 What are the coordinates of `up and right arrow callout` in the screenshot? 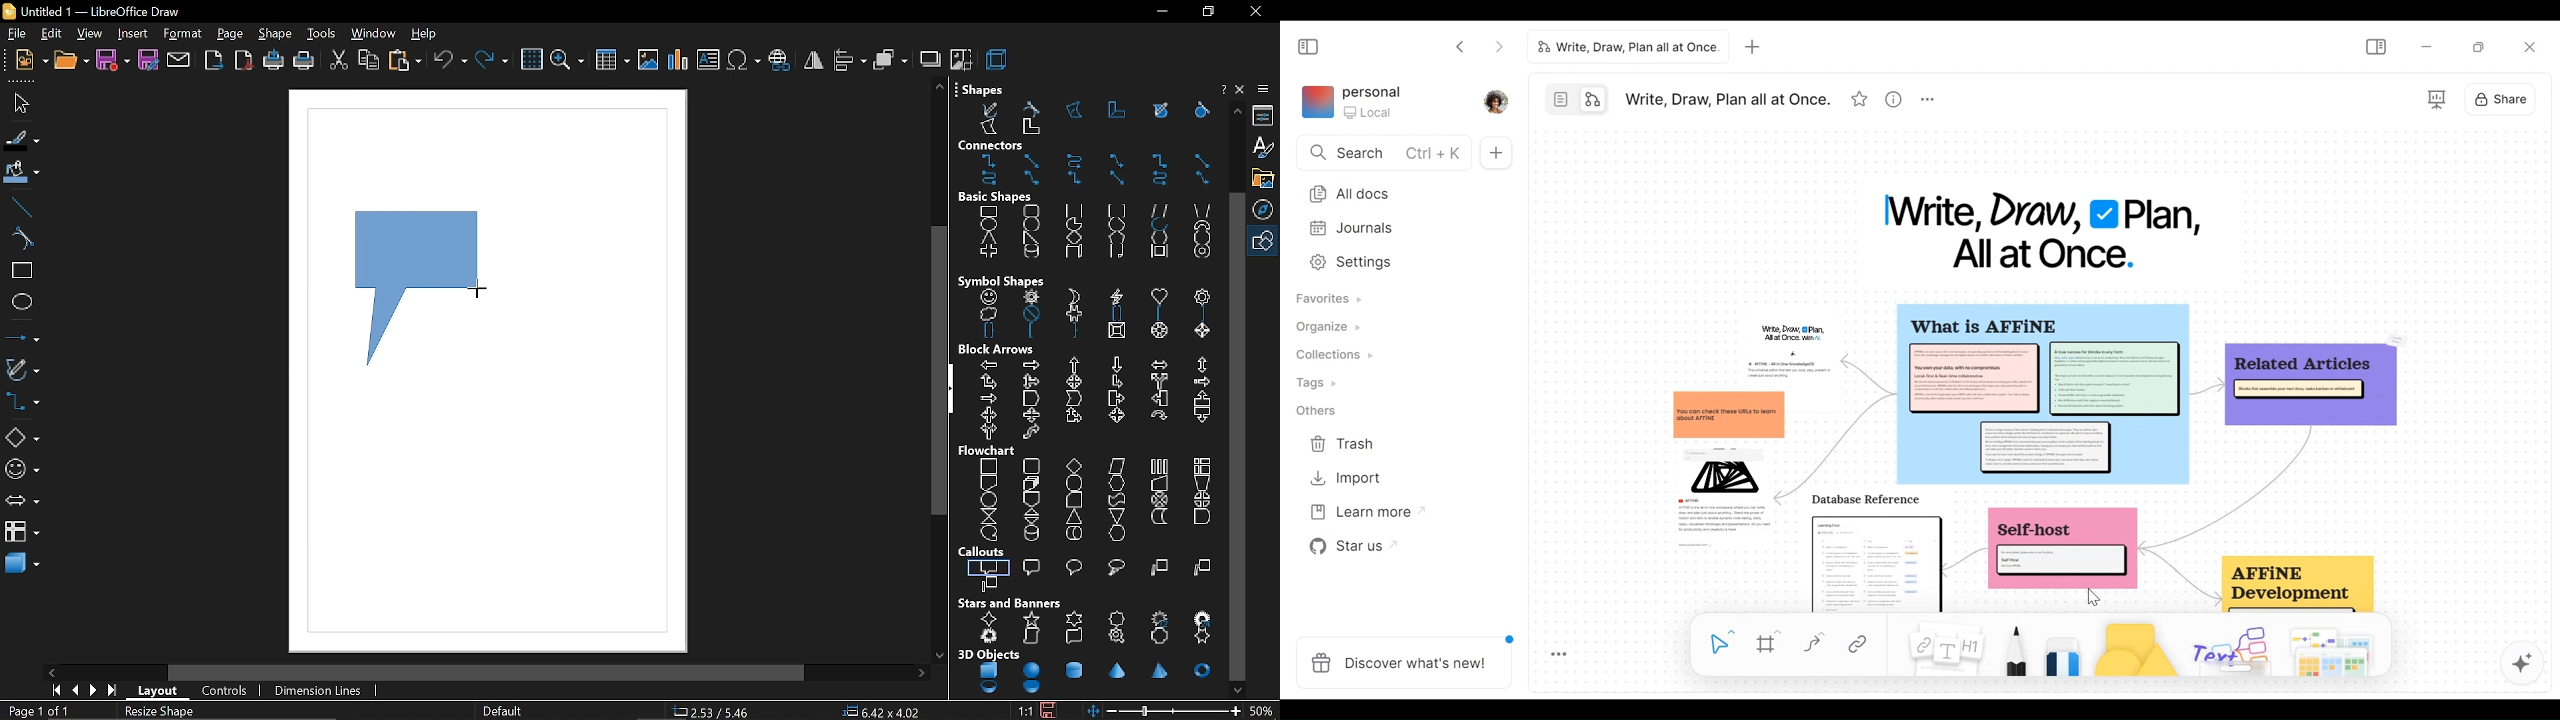 It's located at (1073, 417).